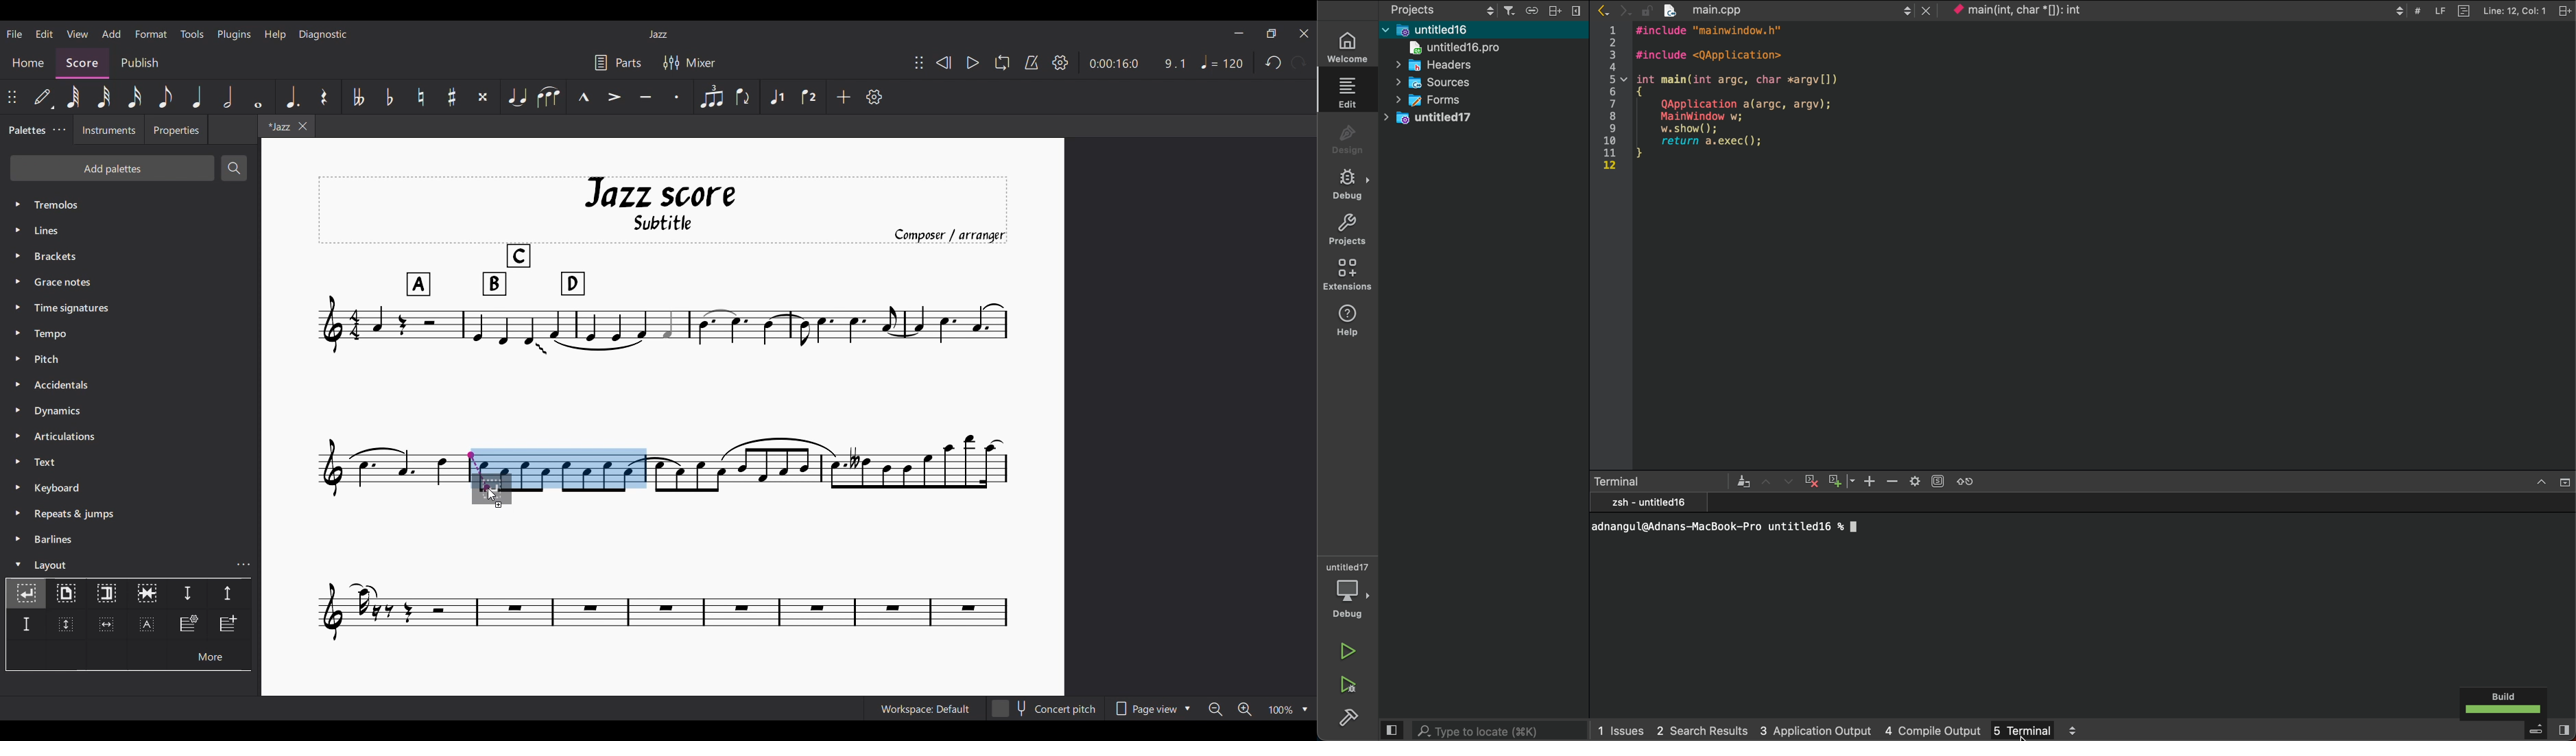 The width and height of the screenshot is (2576, 756). I want to click on Insert vertical frame, so click(65, 625).